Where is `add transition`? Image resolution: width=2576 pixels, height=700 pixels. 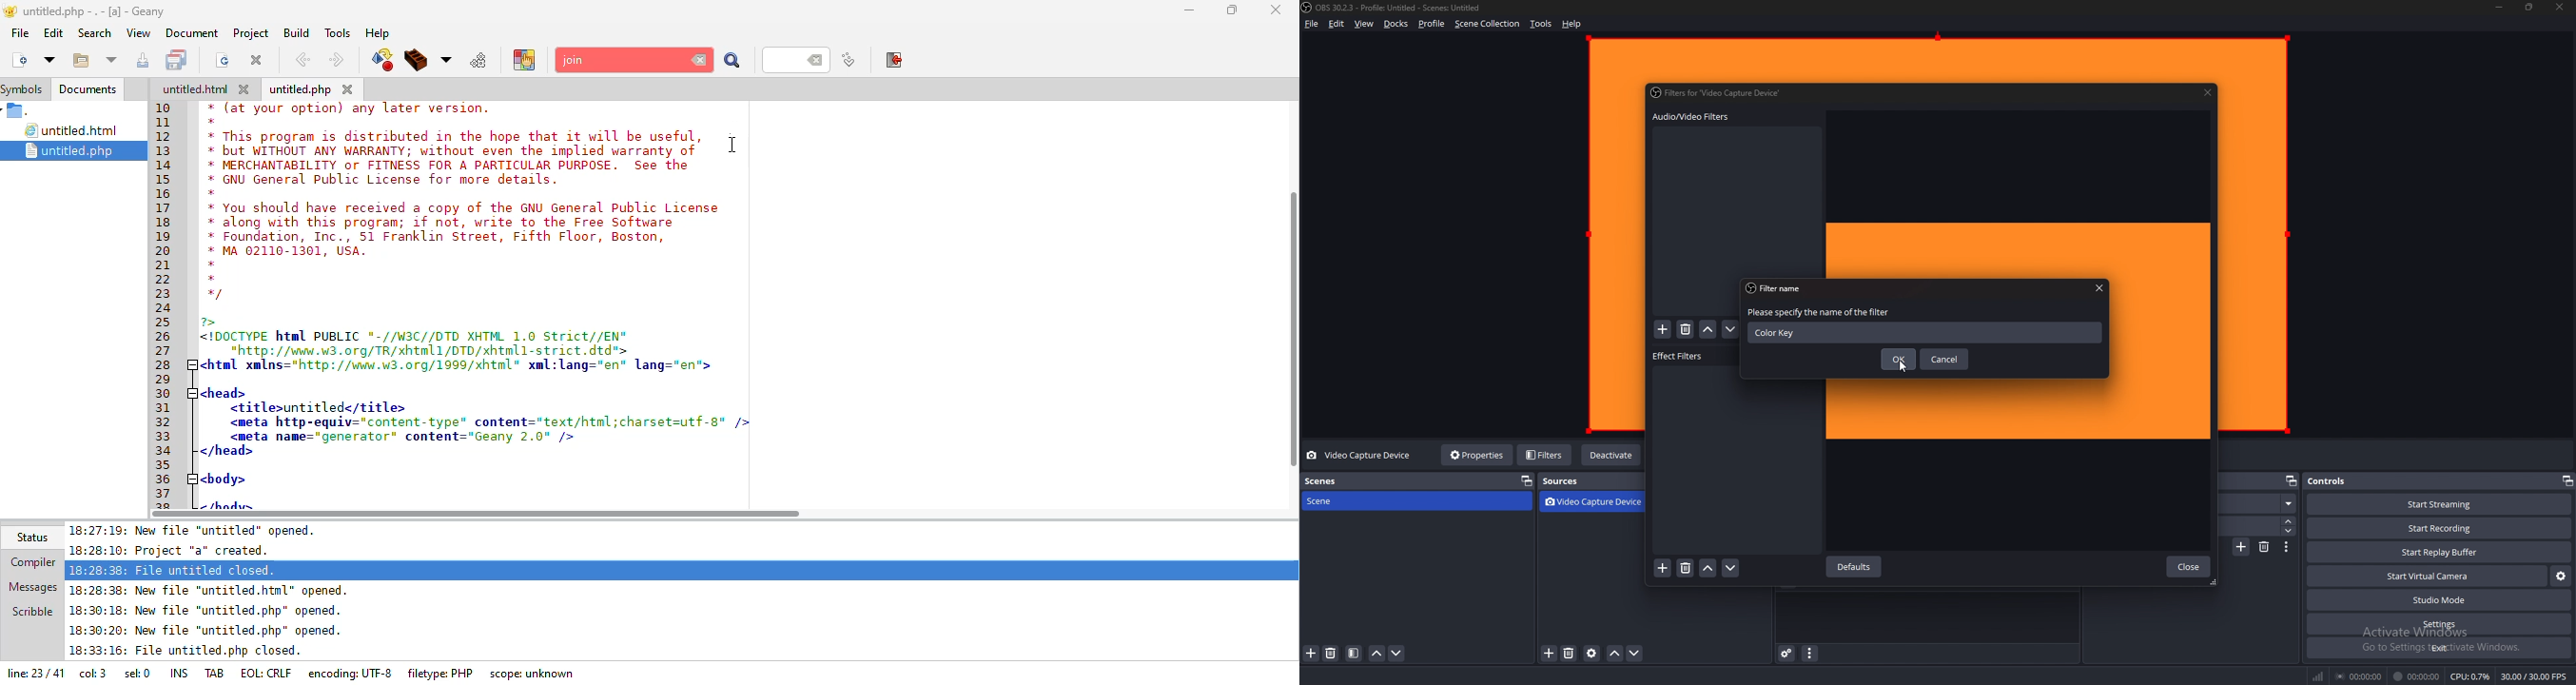
add transition is located at coordinates (2242, 547).